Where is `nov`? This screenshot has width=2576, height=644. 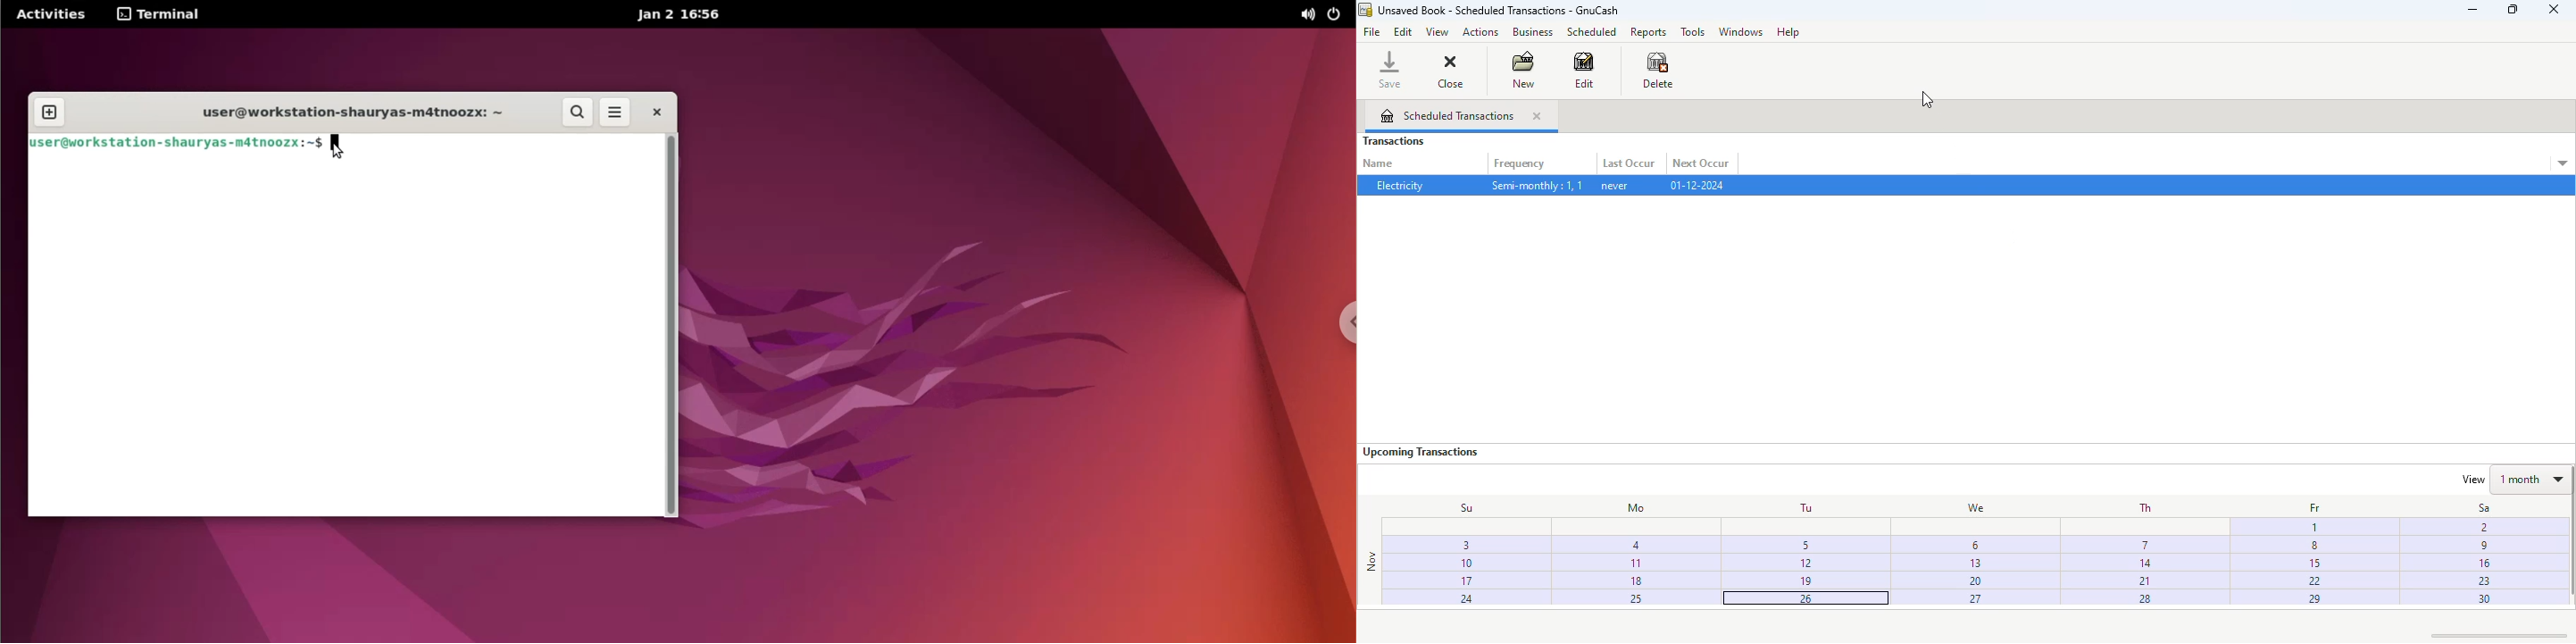
nov is located at coordinates (1371, 562).